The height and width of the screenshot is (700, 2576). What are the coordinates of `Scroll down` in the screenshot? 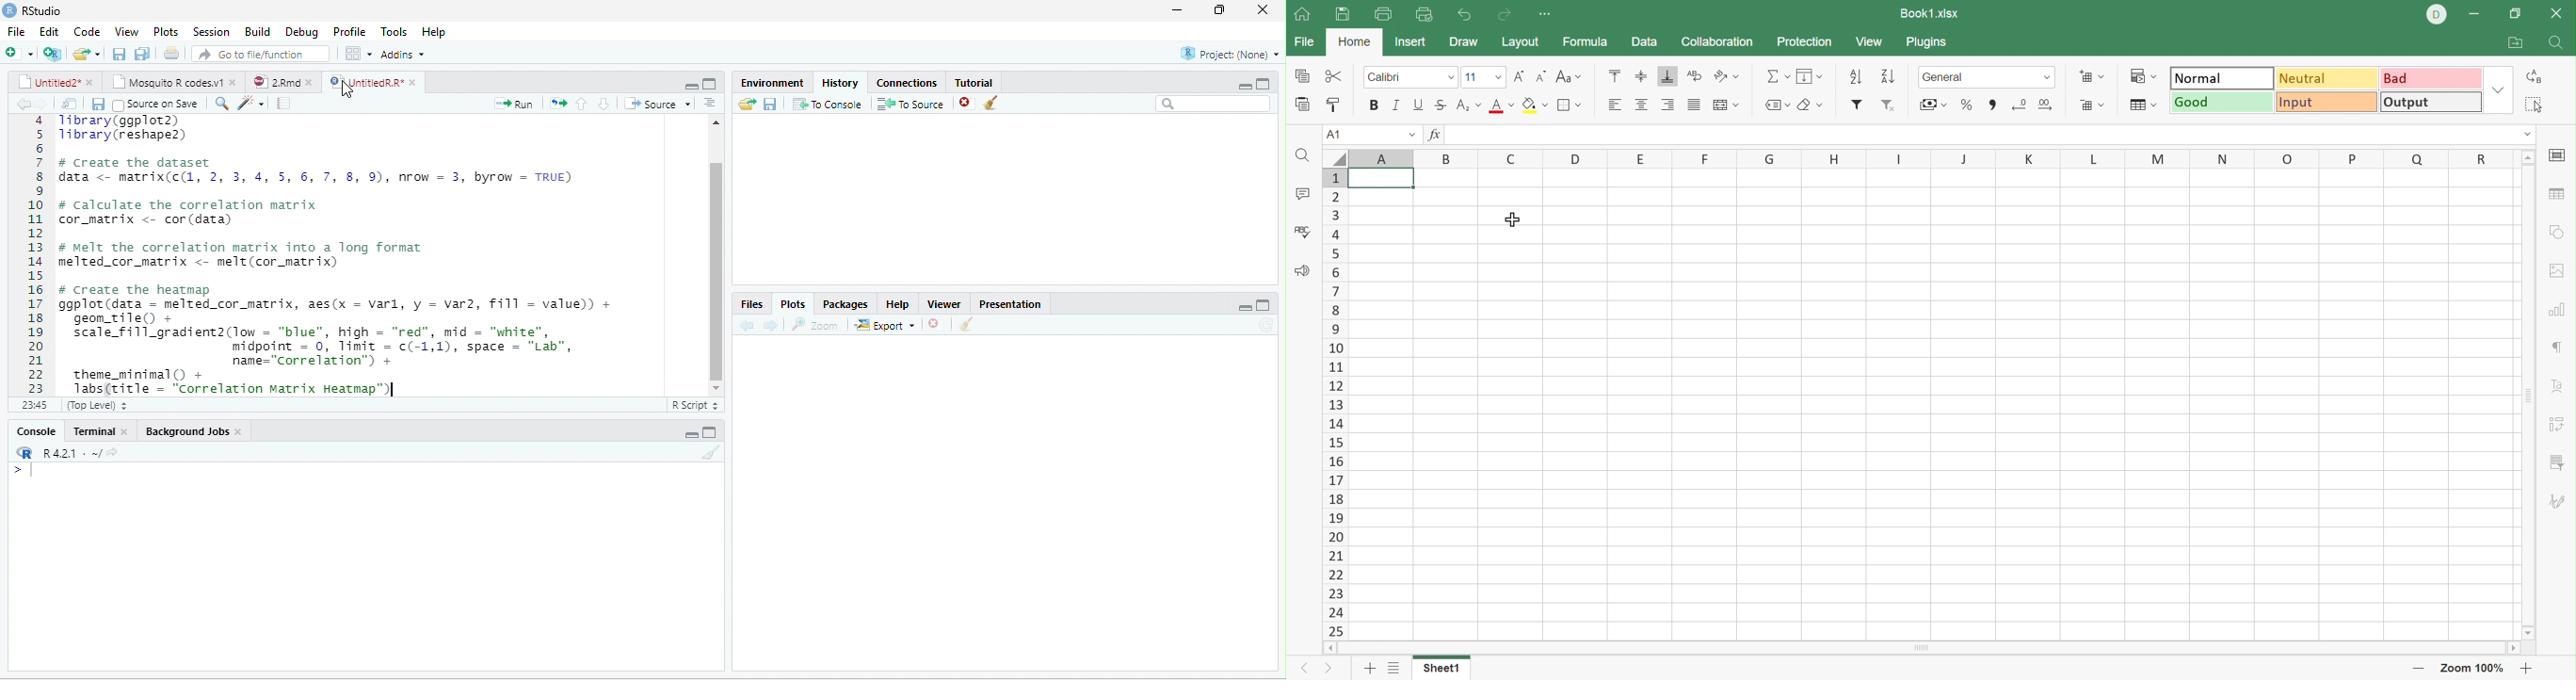 It's located at (2531, 633).